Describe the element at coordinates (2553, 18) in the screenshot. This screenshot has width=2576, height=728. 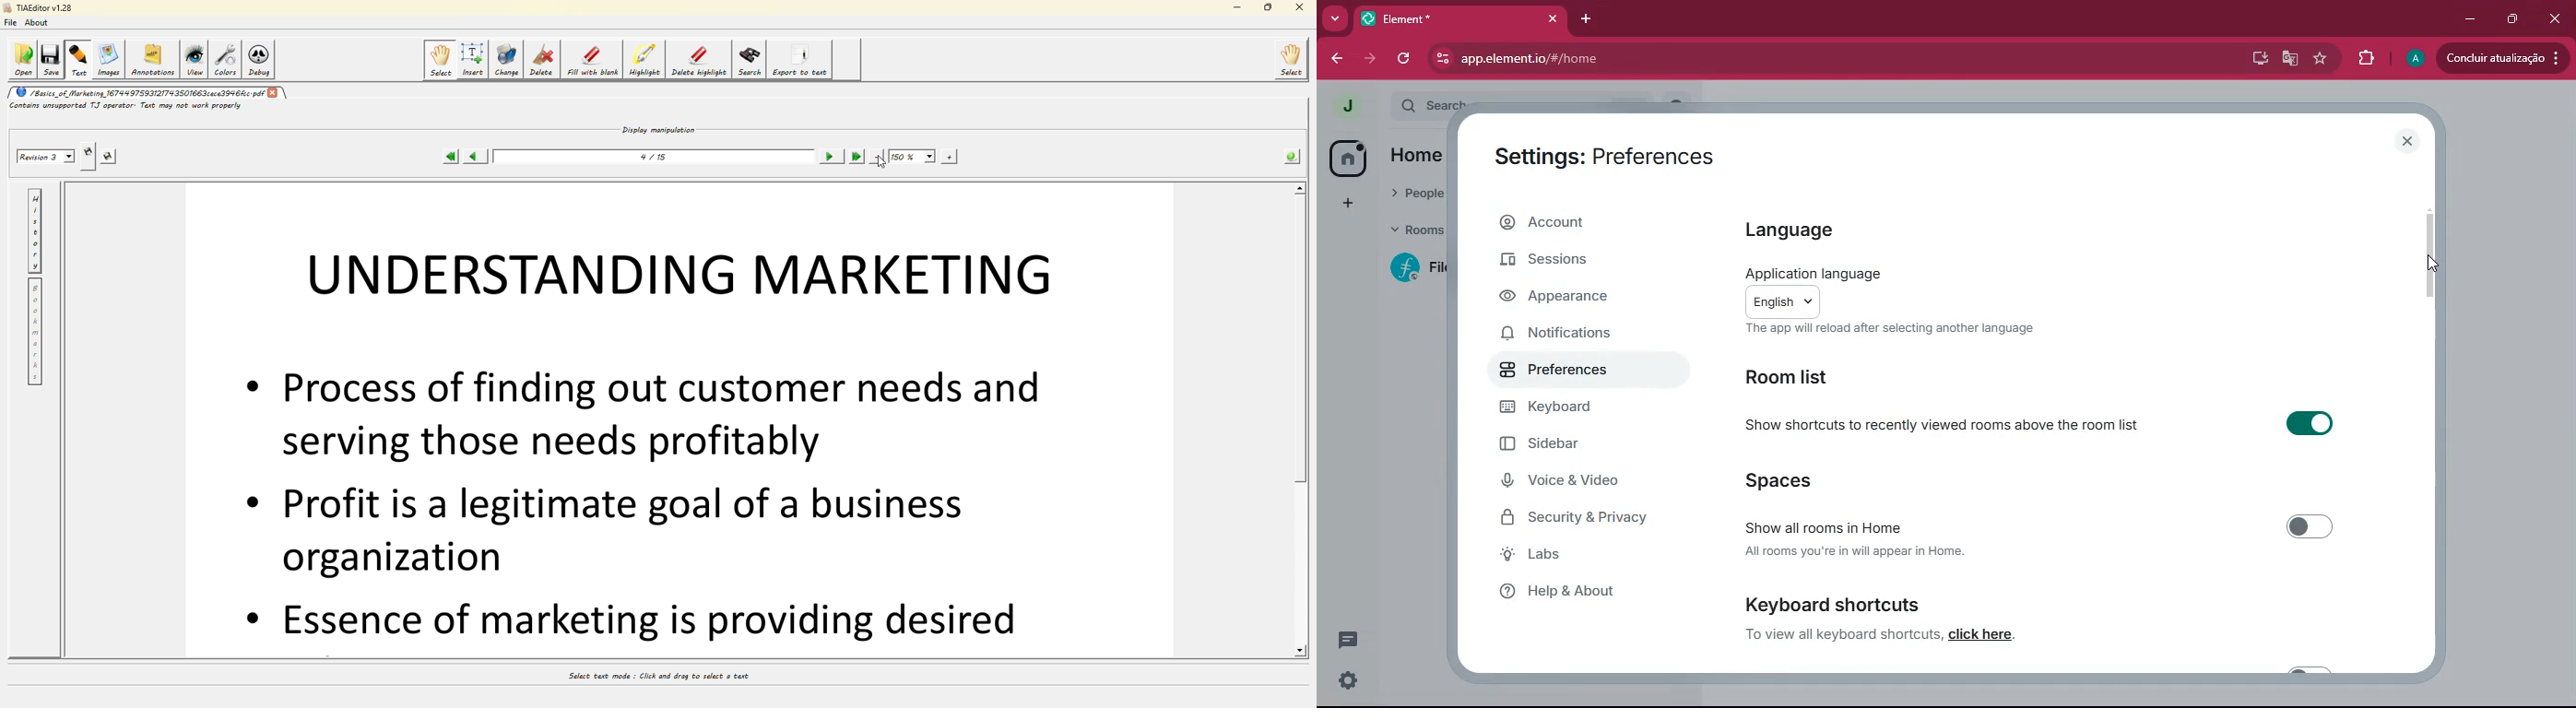
I see `close` at that location.